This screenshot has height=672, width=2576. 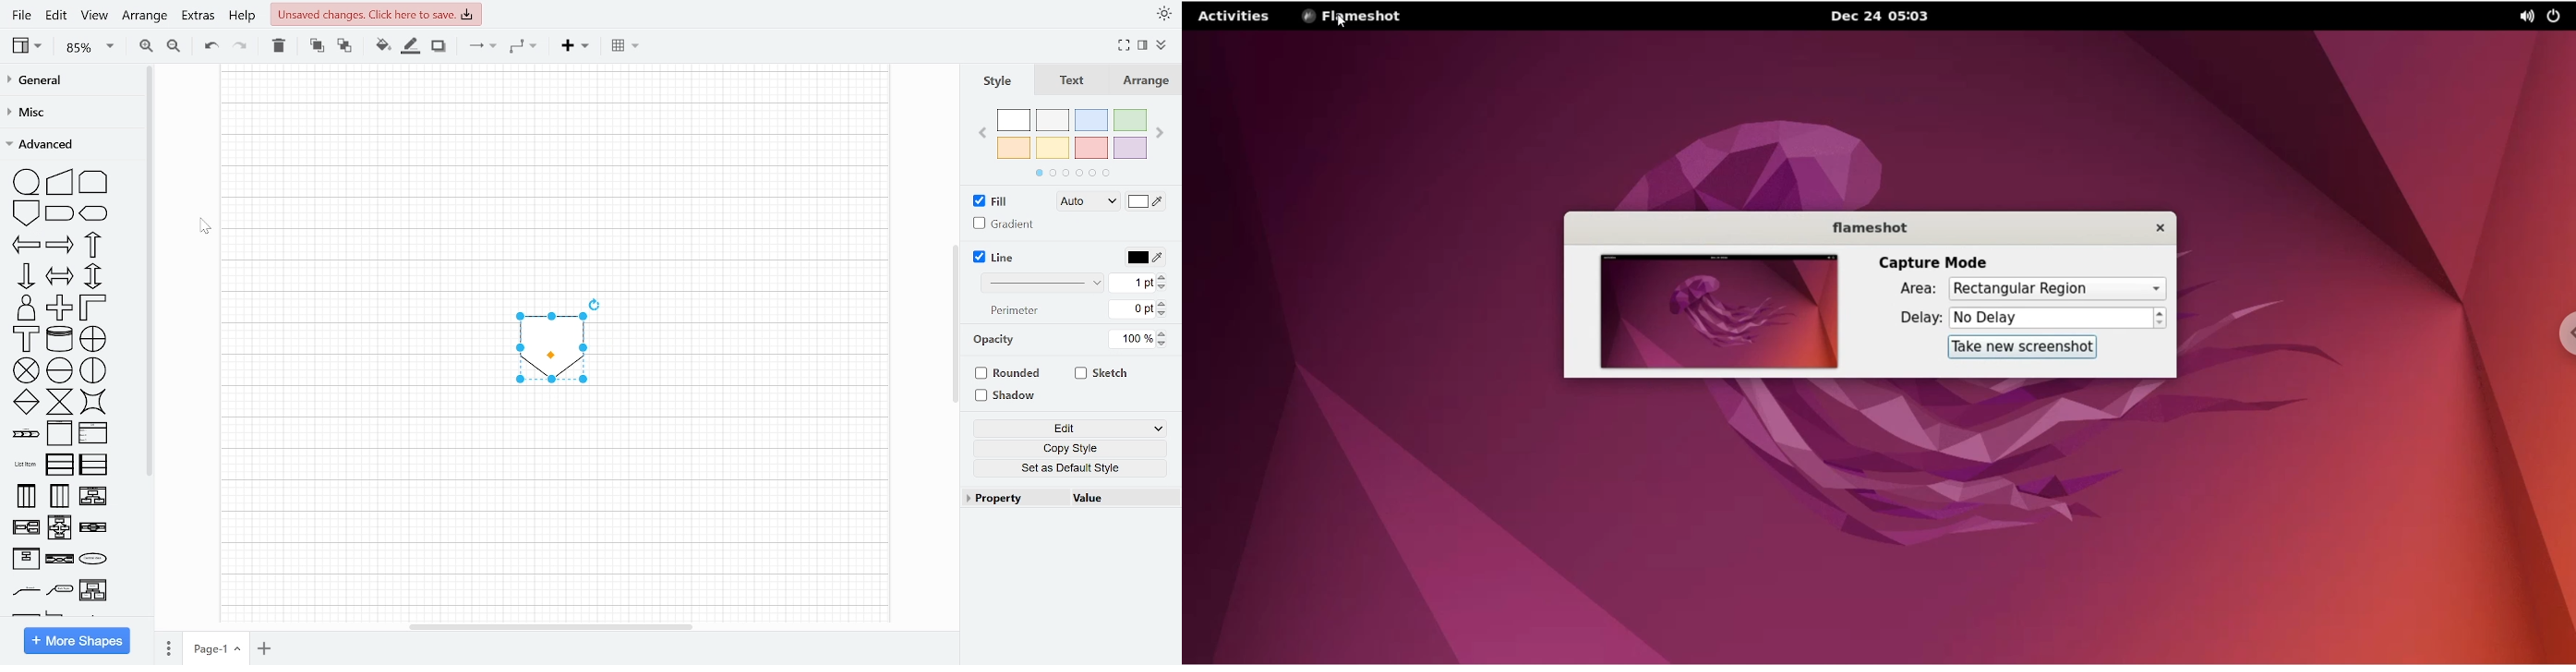 I want to click on violet, so click(x=1130, y=147).